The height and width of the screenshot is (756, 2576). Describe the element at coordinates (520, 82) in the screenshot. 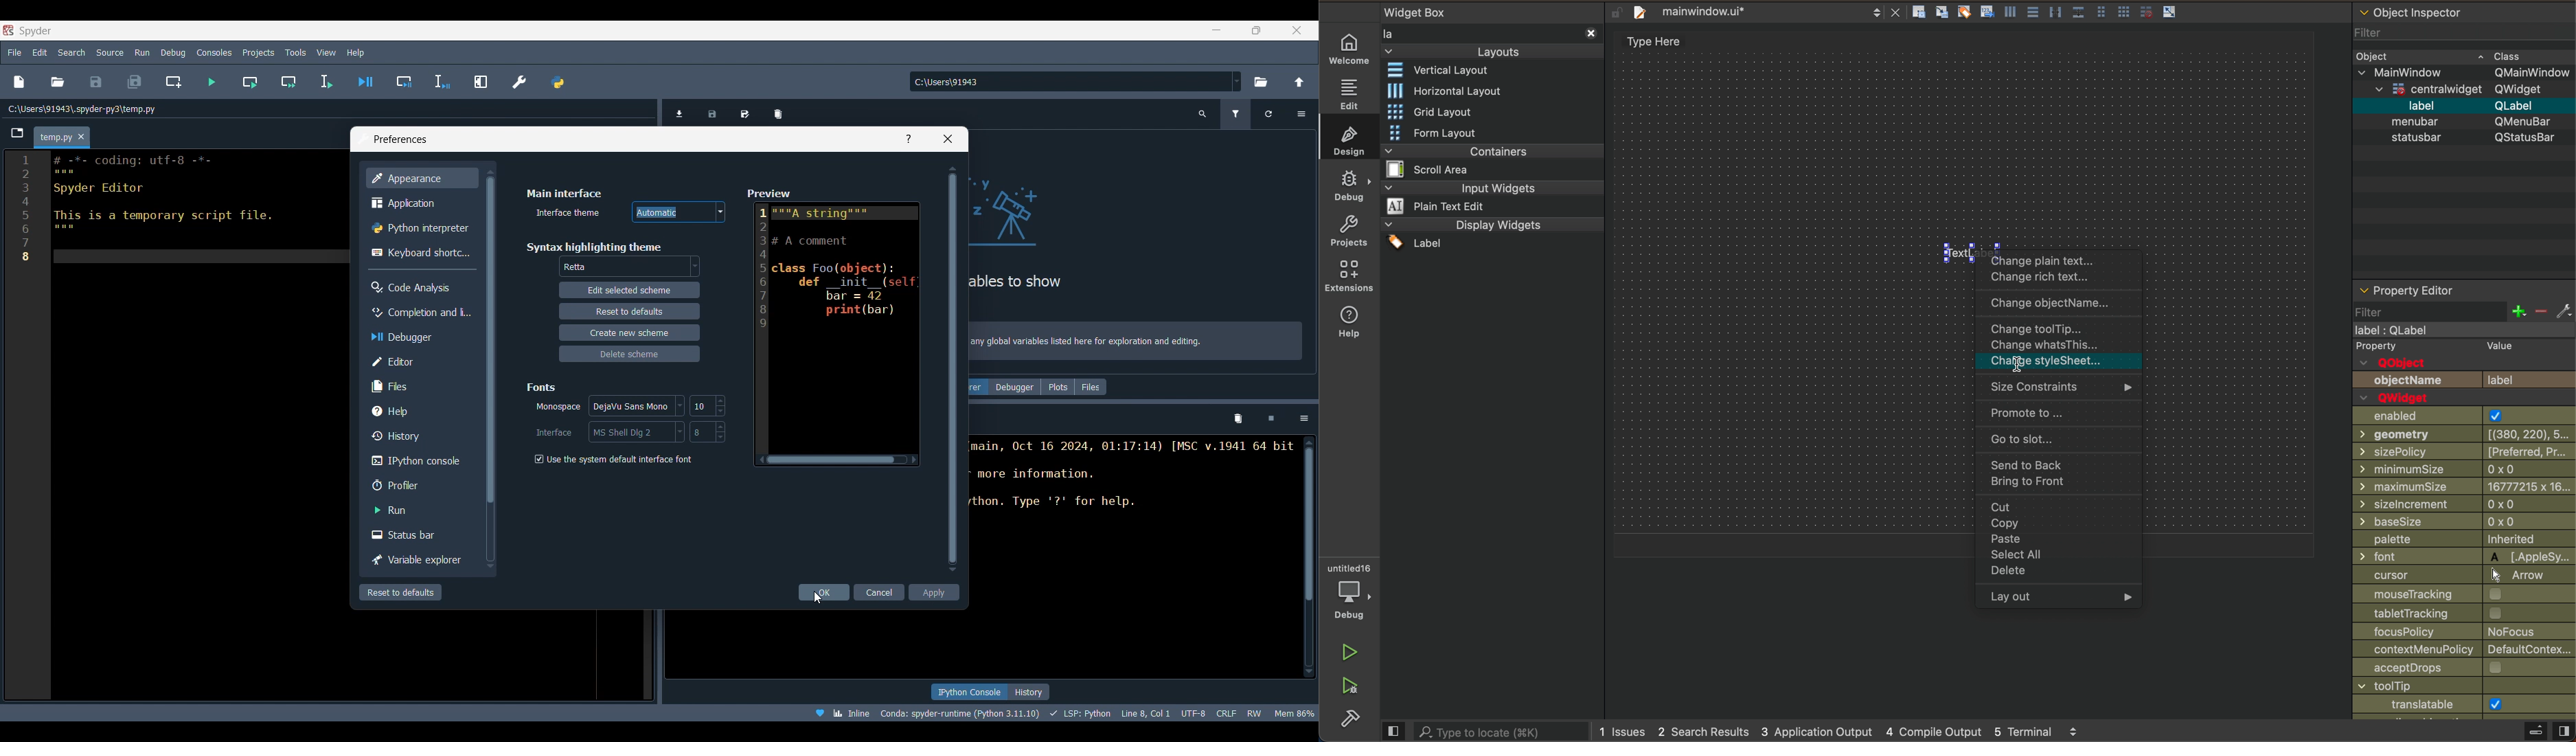

I see `Preferences` at that location.